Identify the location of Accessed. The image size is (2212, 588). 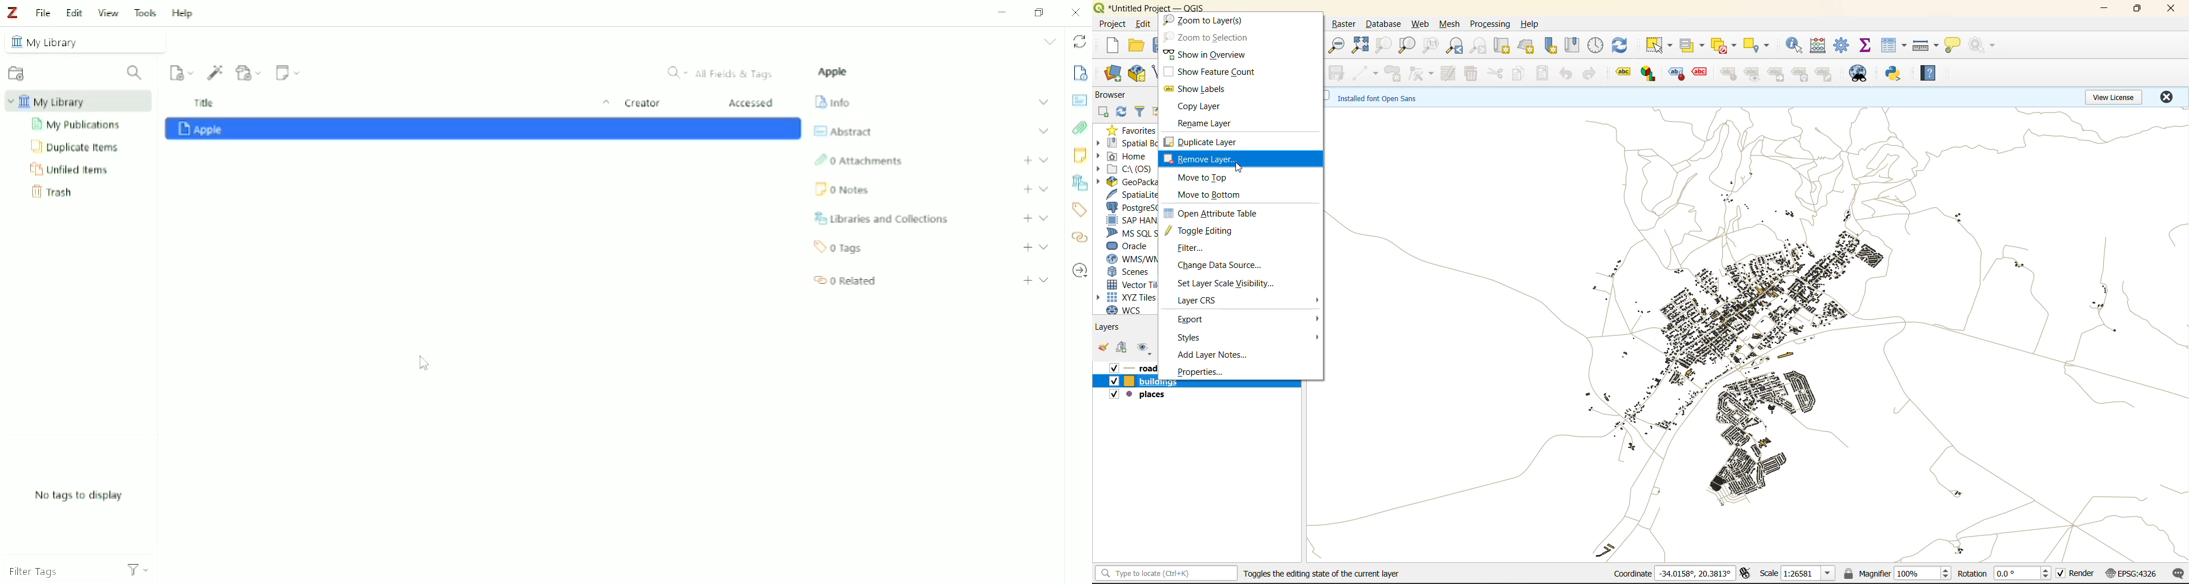
(753, 104).